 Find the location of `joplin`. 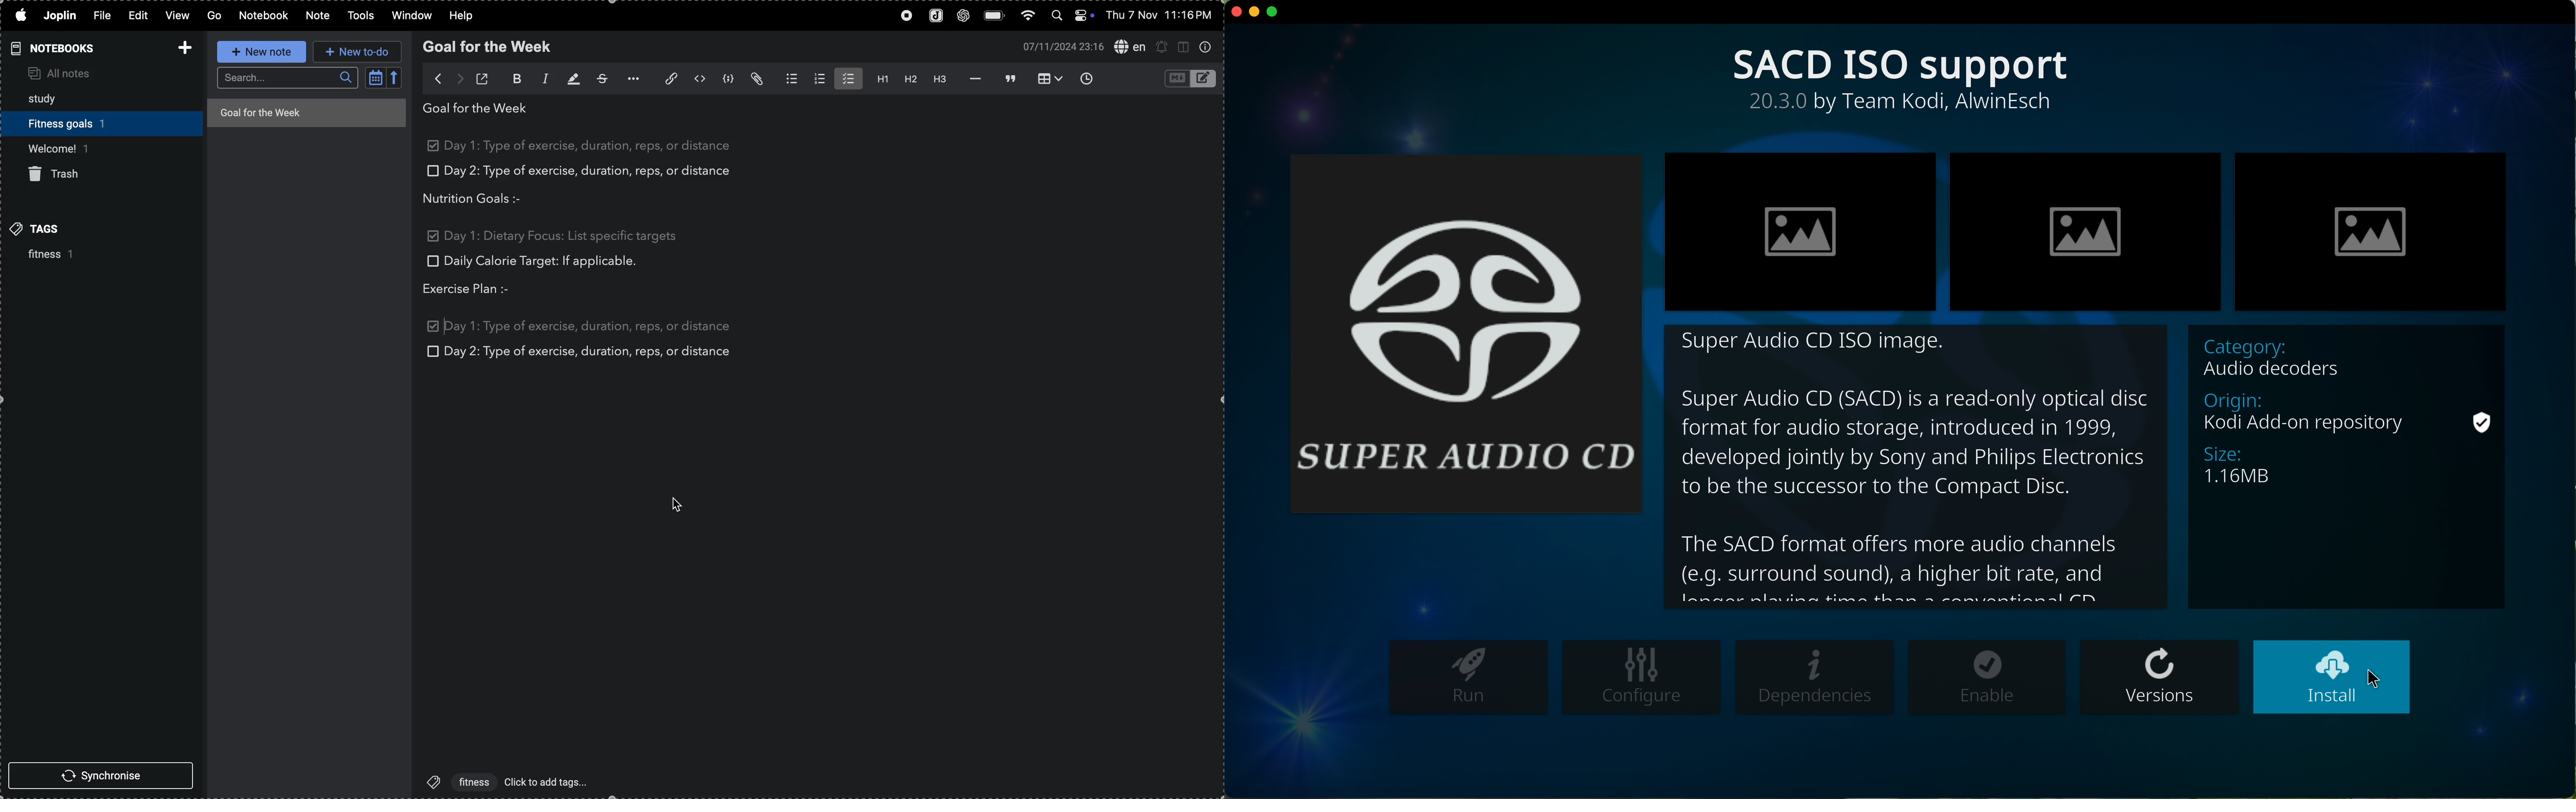

joplin is located at coordinates (60, 16).